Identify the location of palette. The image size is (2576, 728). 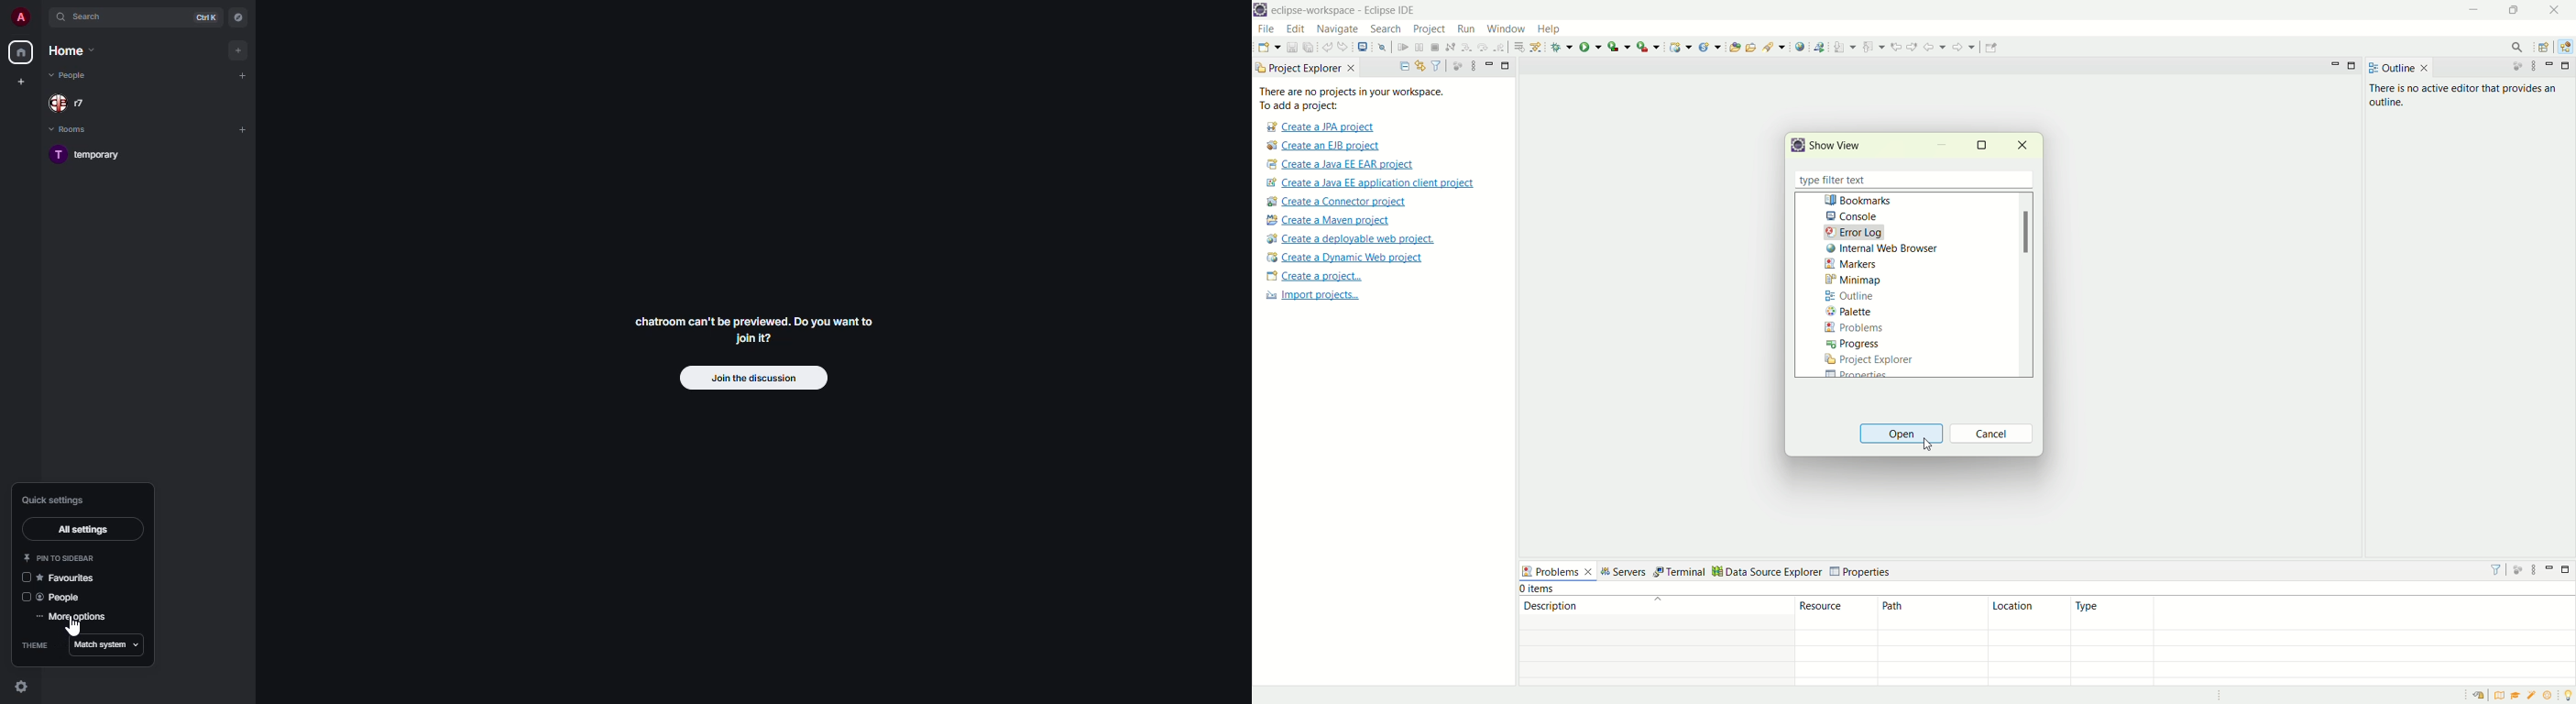
(1849, 312).